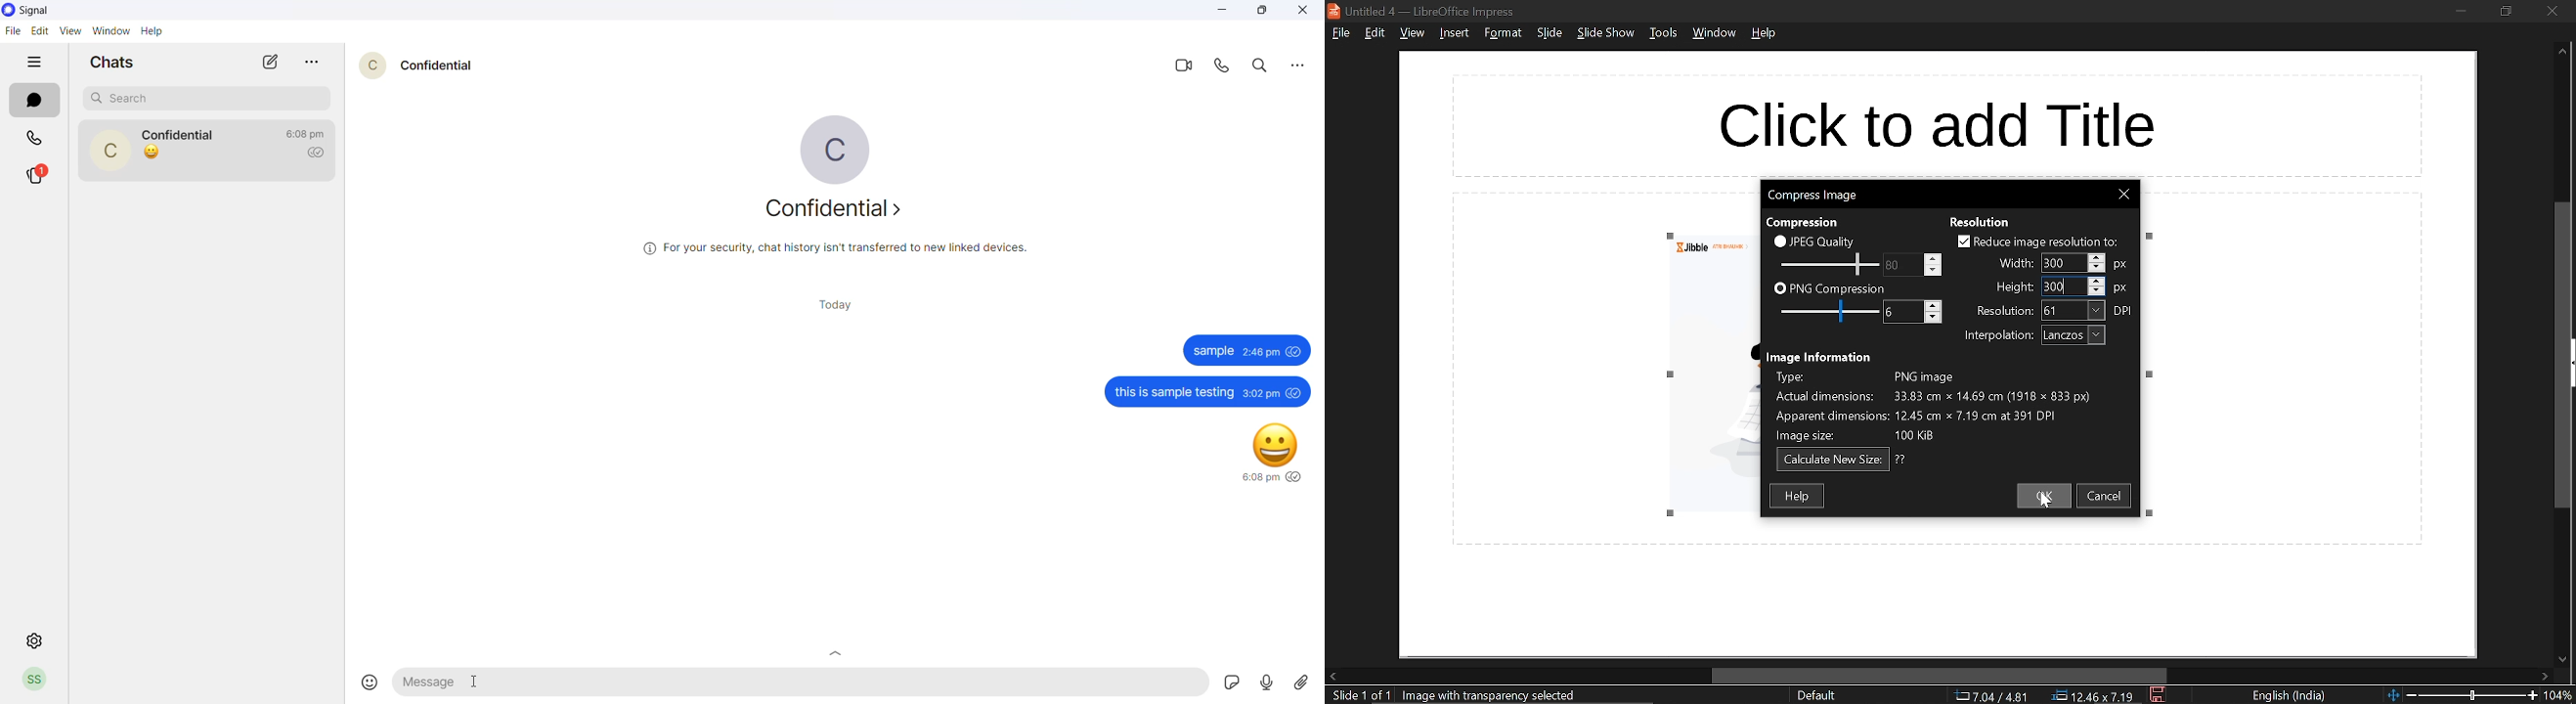 This screenshot has height=728, width=2576. I want to click on Decrease , so click(2098, 291).